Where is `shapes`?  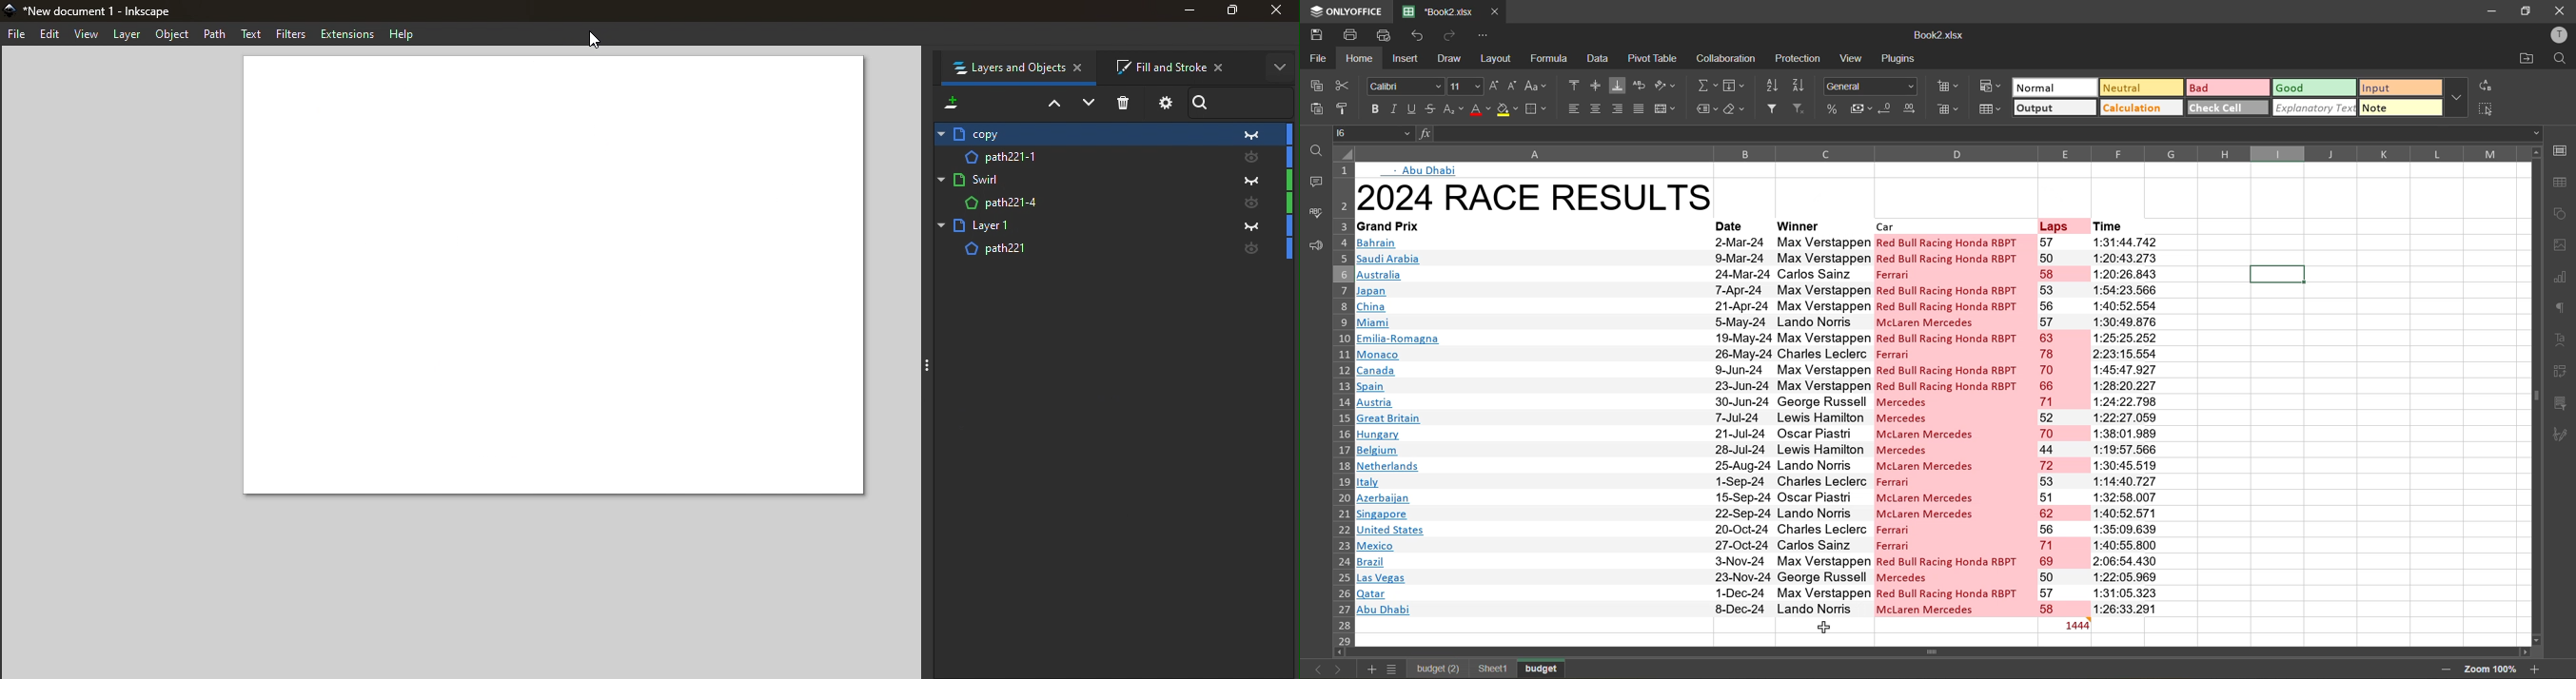
shapes is located at coordinates (2562, 215).